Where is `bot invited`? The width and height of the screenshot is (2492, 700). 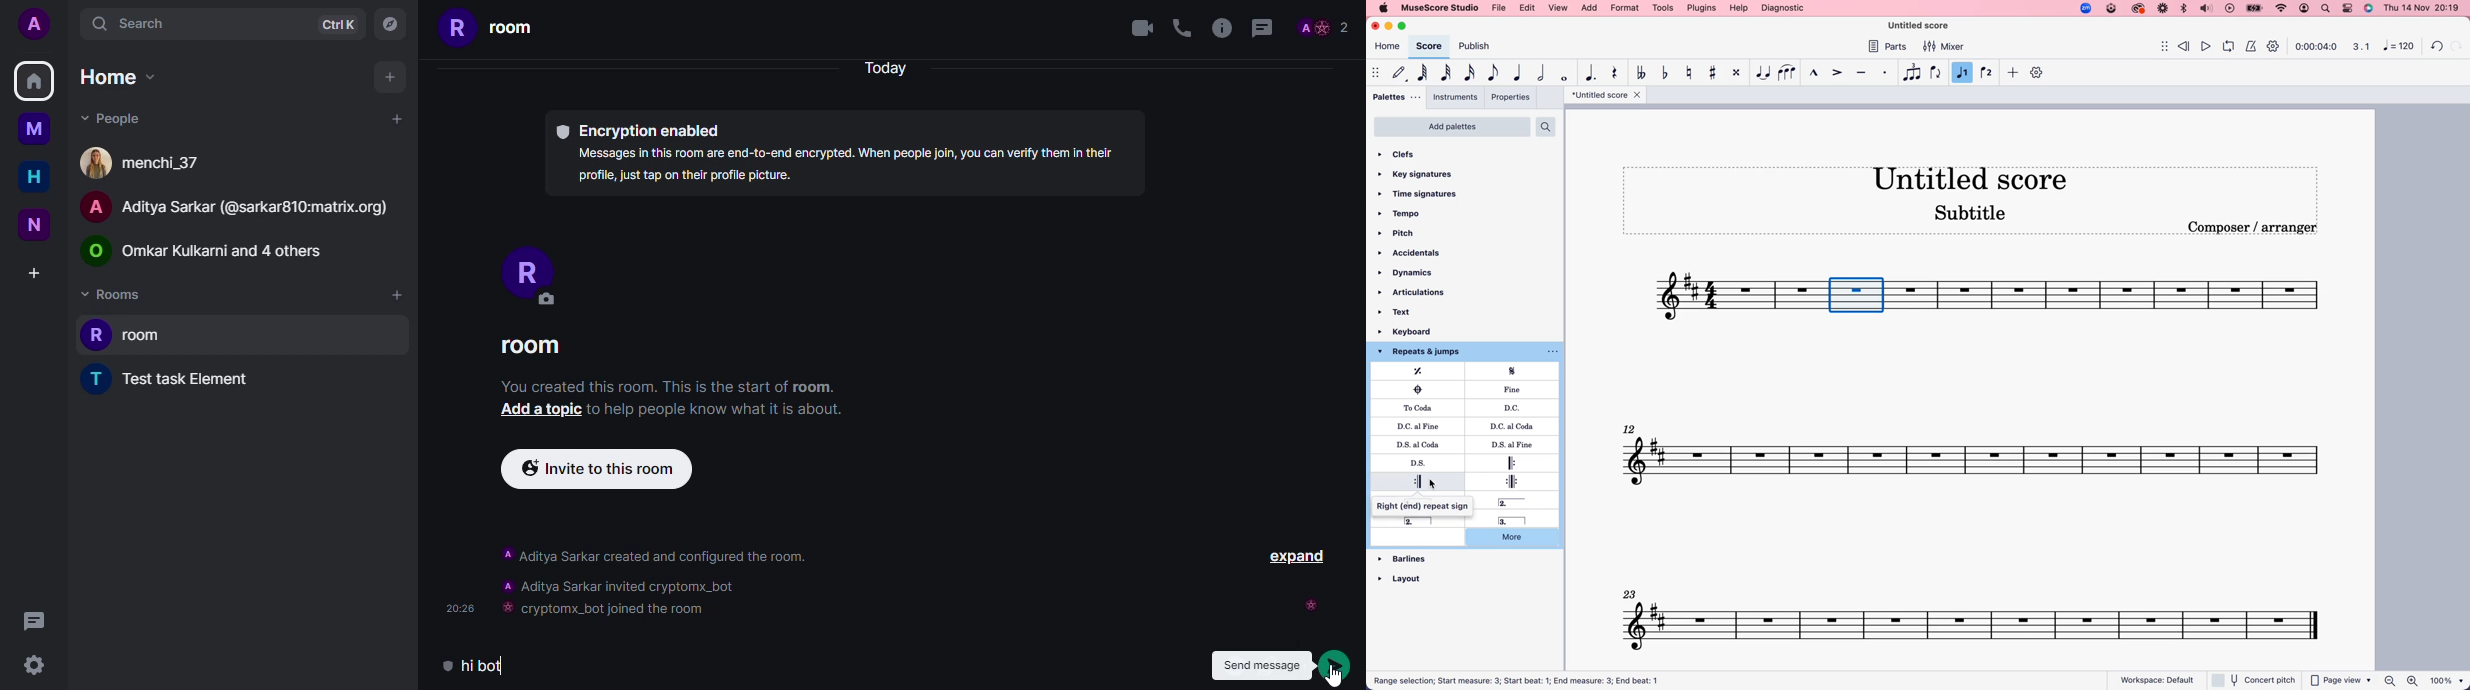
bot invited is located at coordinates (616, 587).